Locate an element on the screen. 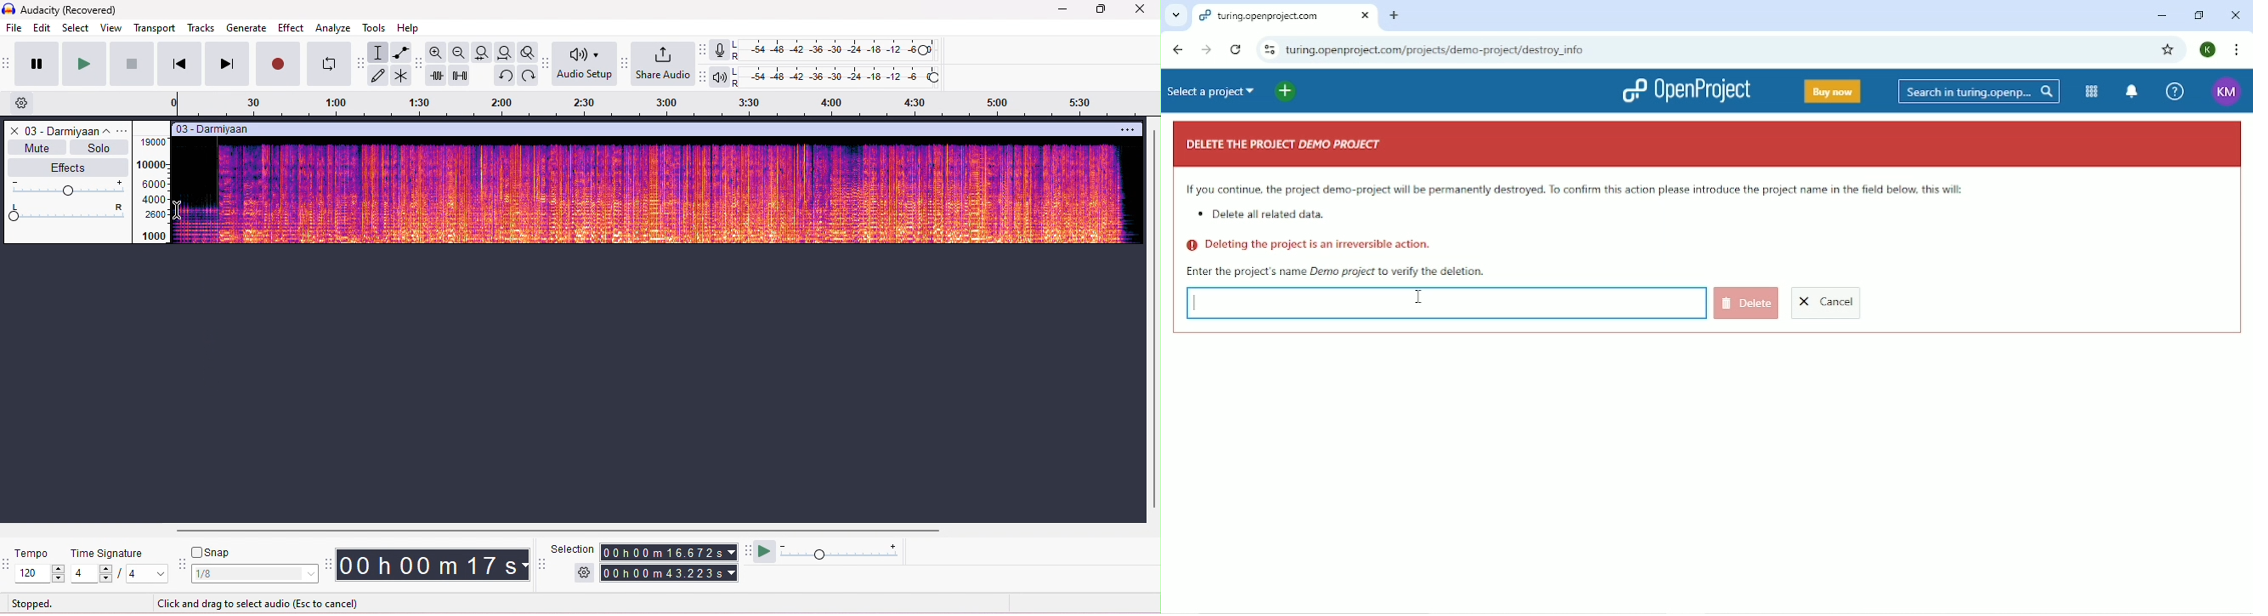  tools toolbar is located at coordinates (361, 64).